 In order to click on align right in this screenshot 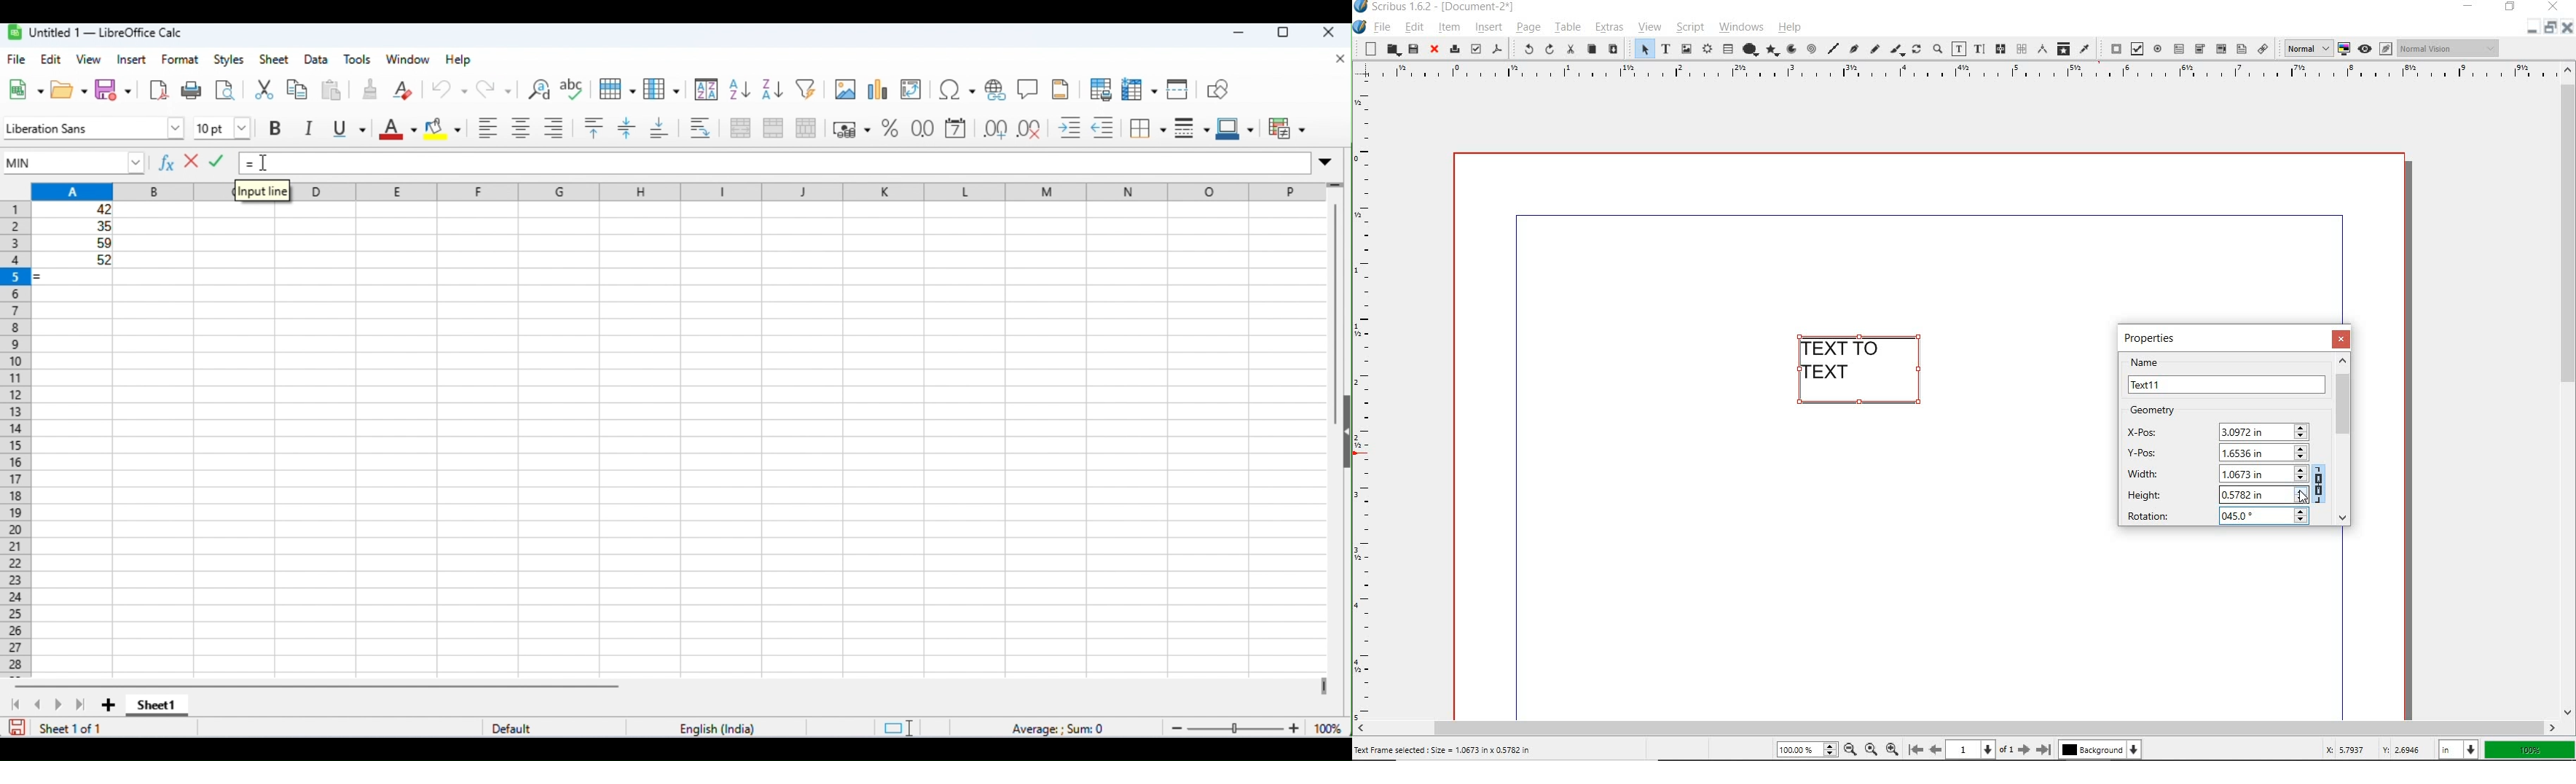, I will do `click(554, 126)`.